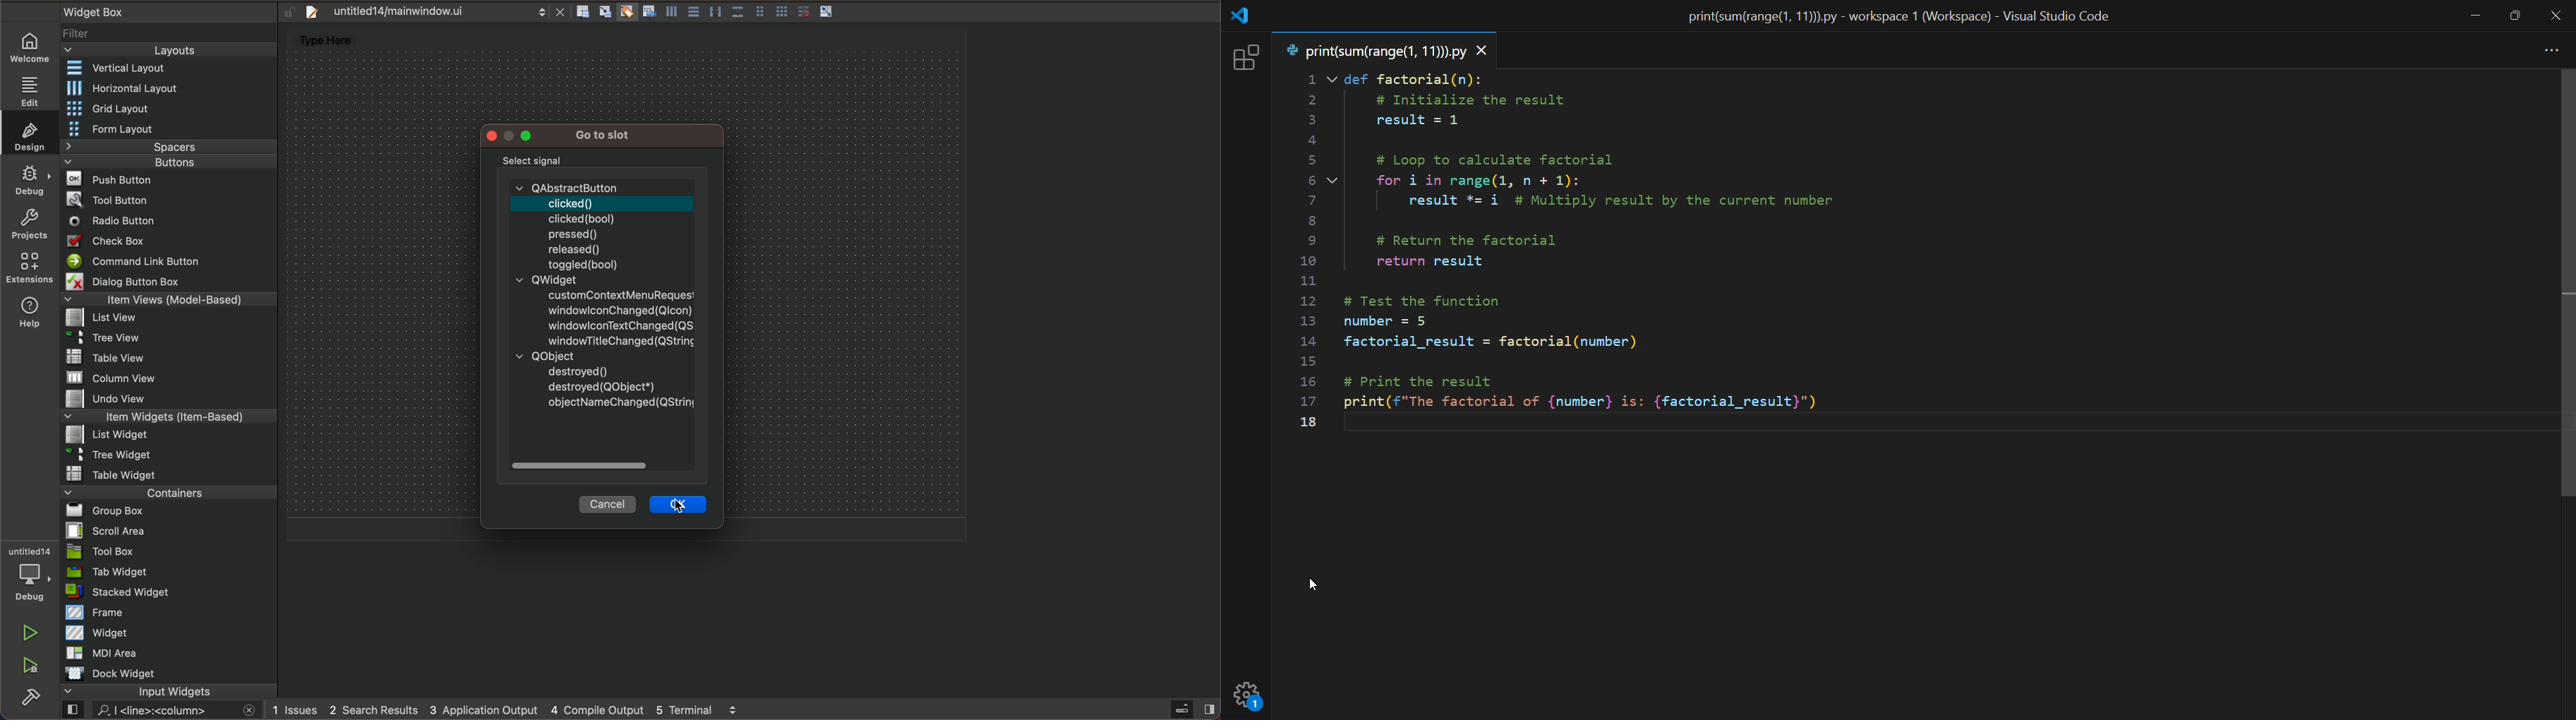  What do you see at coordinates (173, 400) in the screenshot?
I see `undo view` at bounding box center [173, 400].